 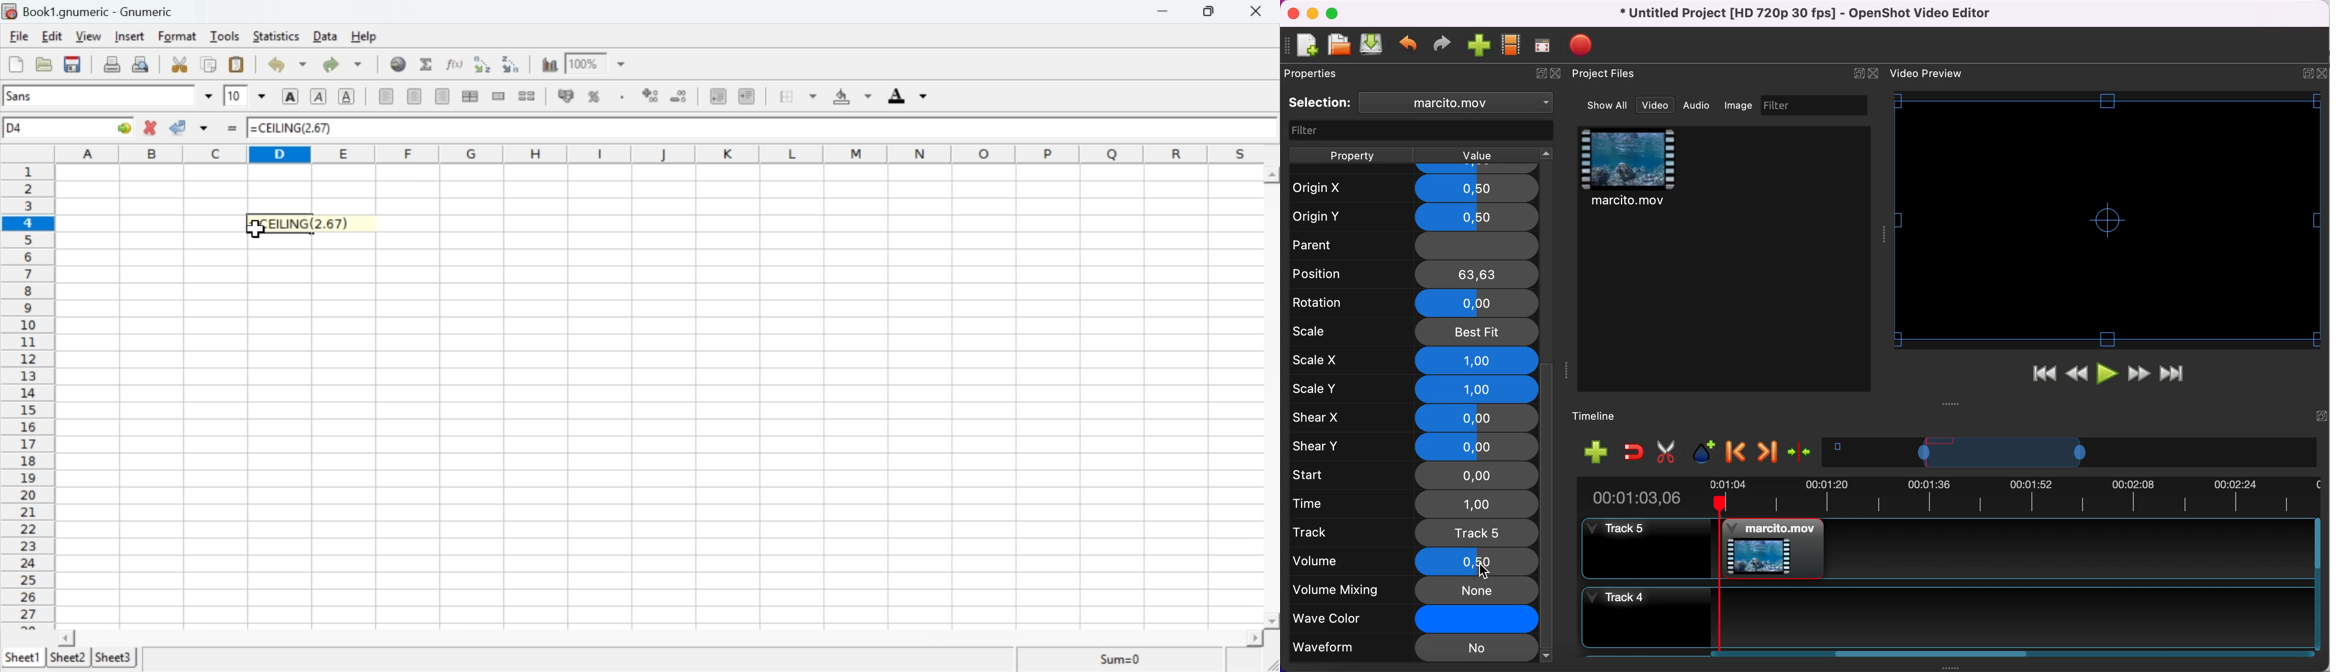 What do you see at coordinates (1629, 169) in the screenshot?
I see `video` at bounding box center [1629, 169].